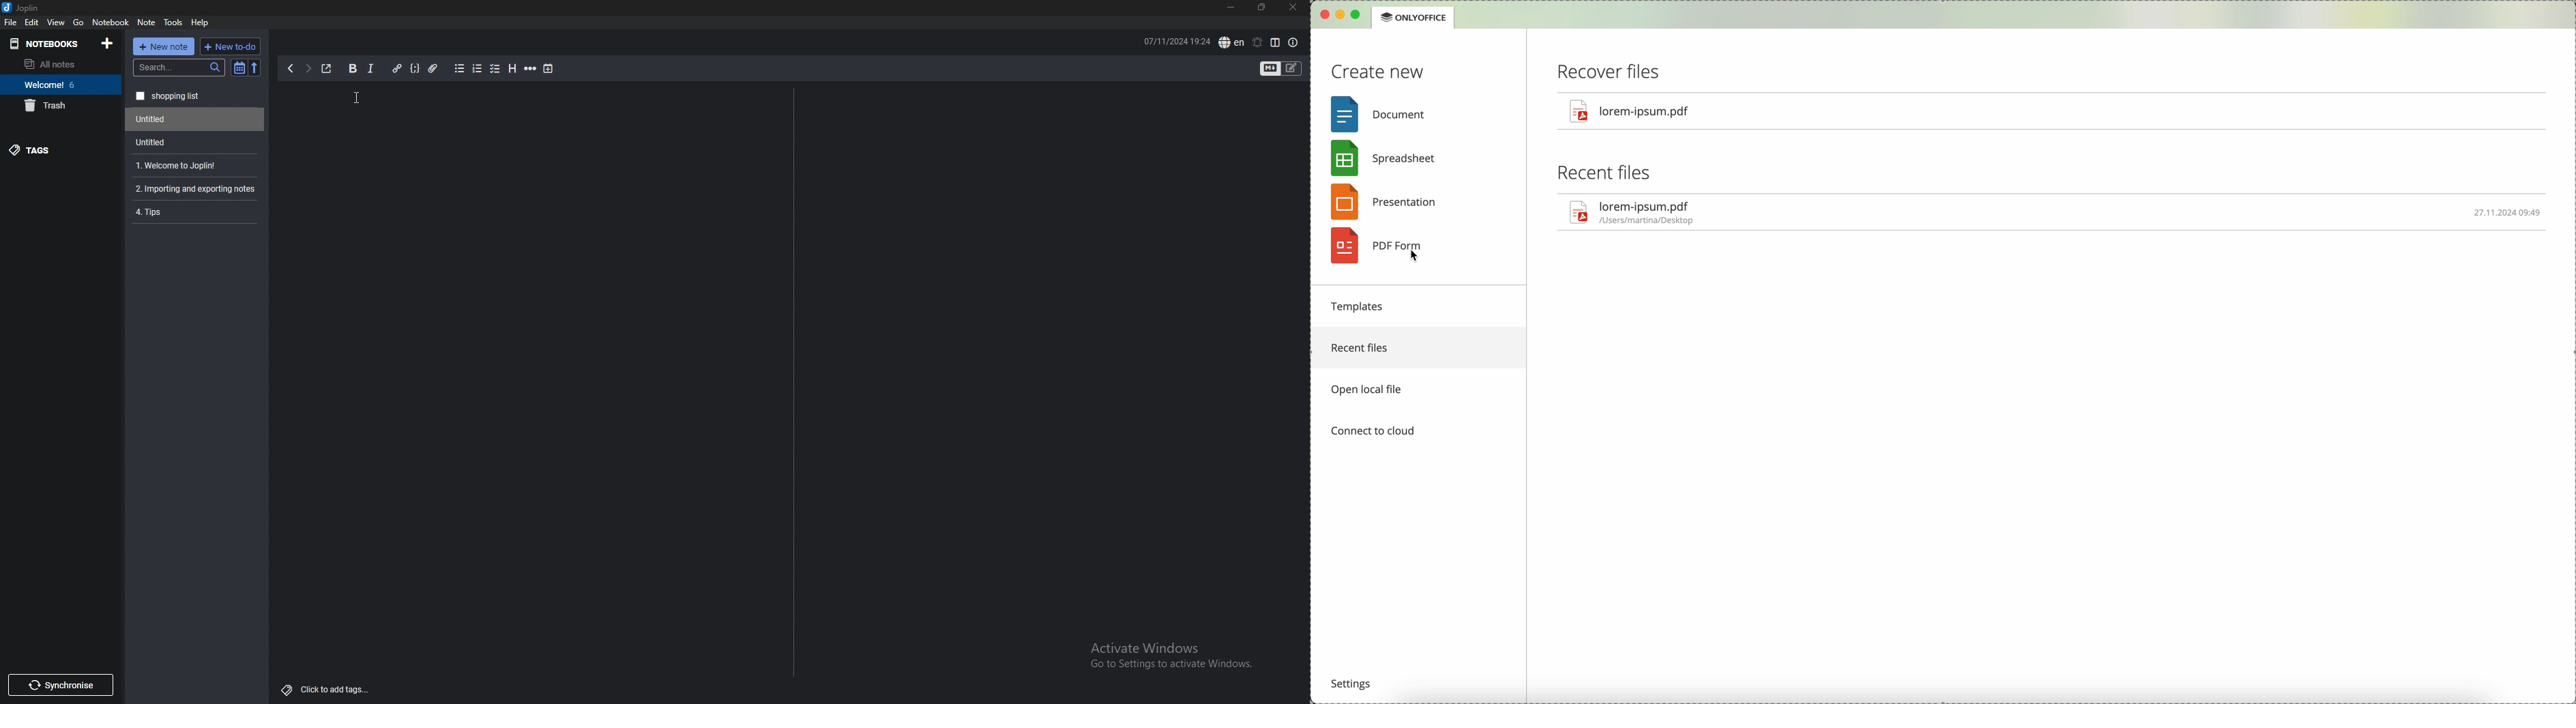 The width and height of the screenshot is (2576, 728). Describe the element at coordinates (328, 686) in the screenshot. I see `Click to add tags` at that location.